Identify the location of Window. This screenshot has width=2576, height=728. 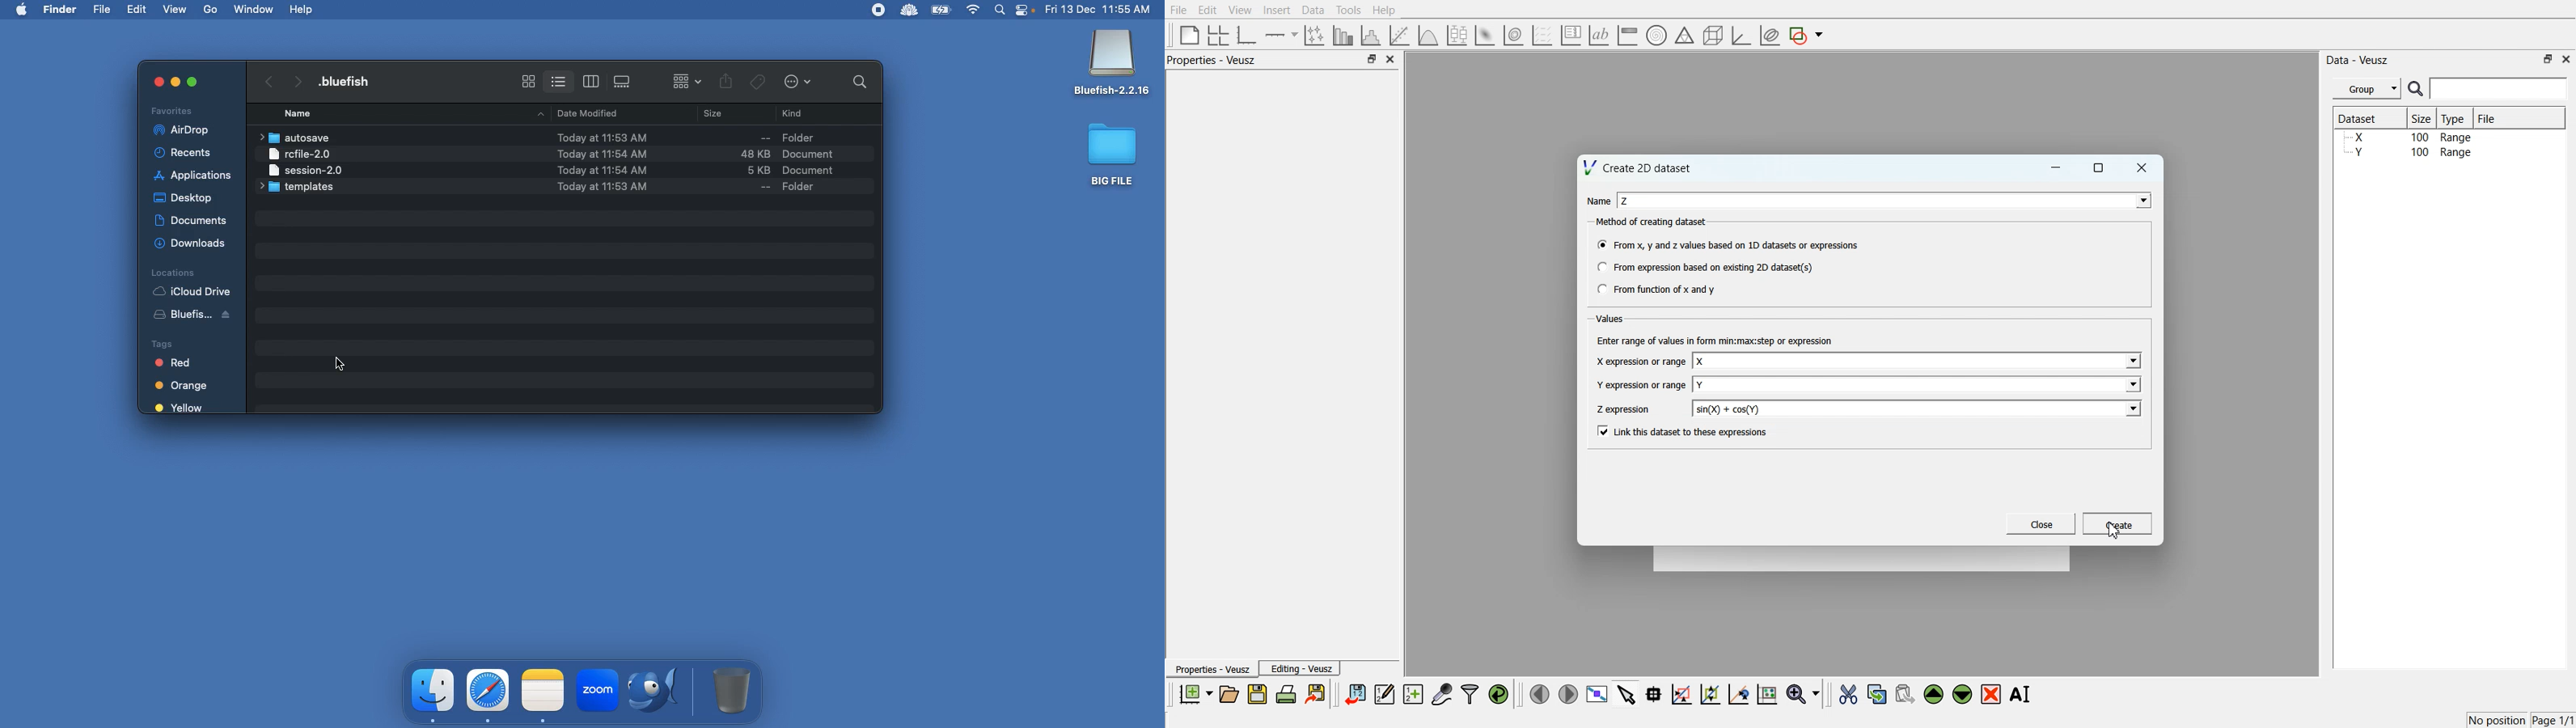
(255, 9).